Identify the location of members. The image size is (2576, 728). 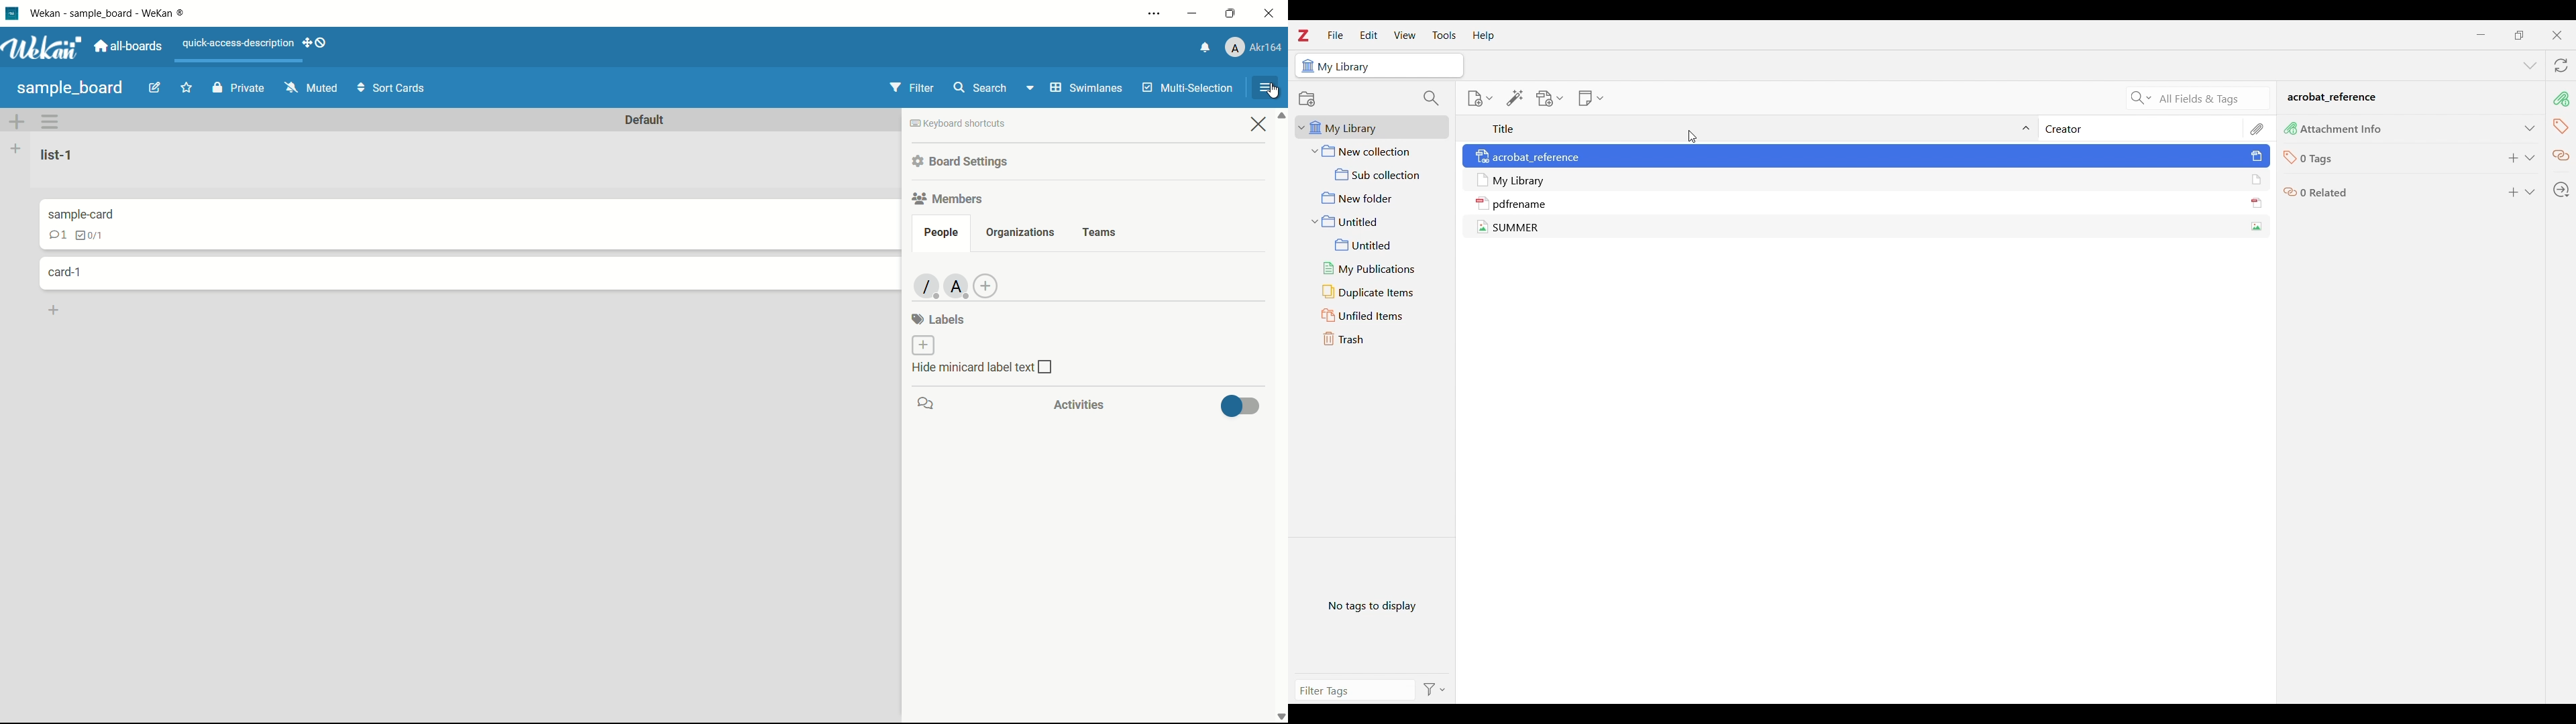
(947, 198).